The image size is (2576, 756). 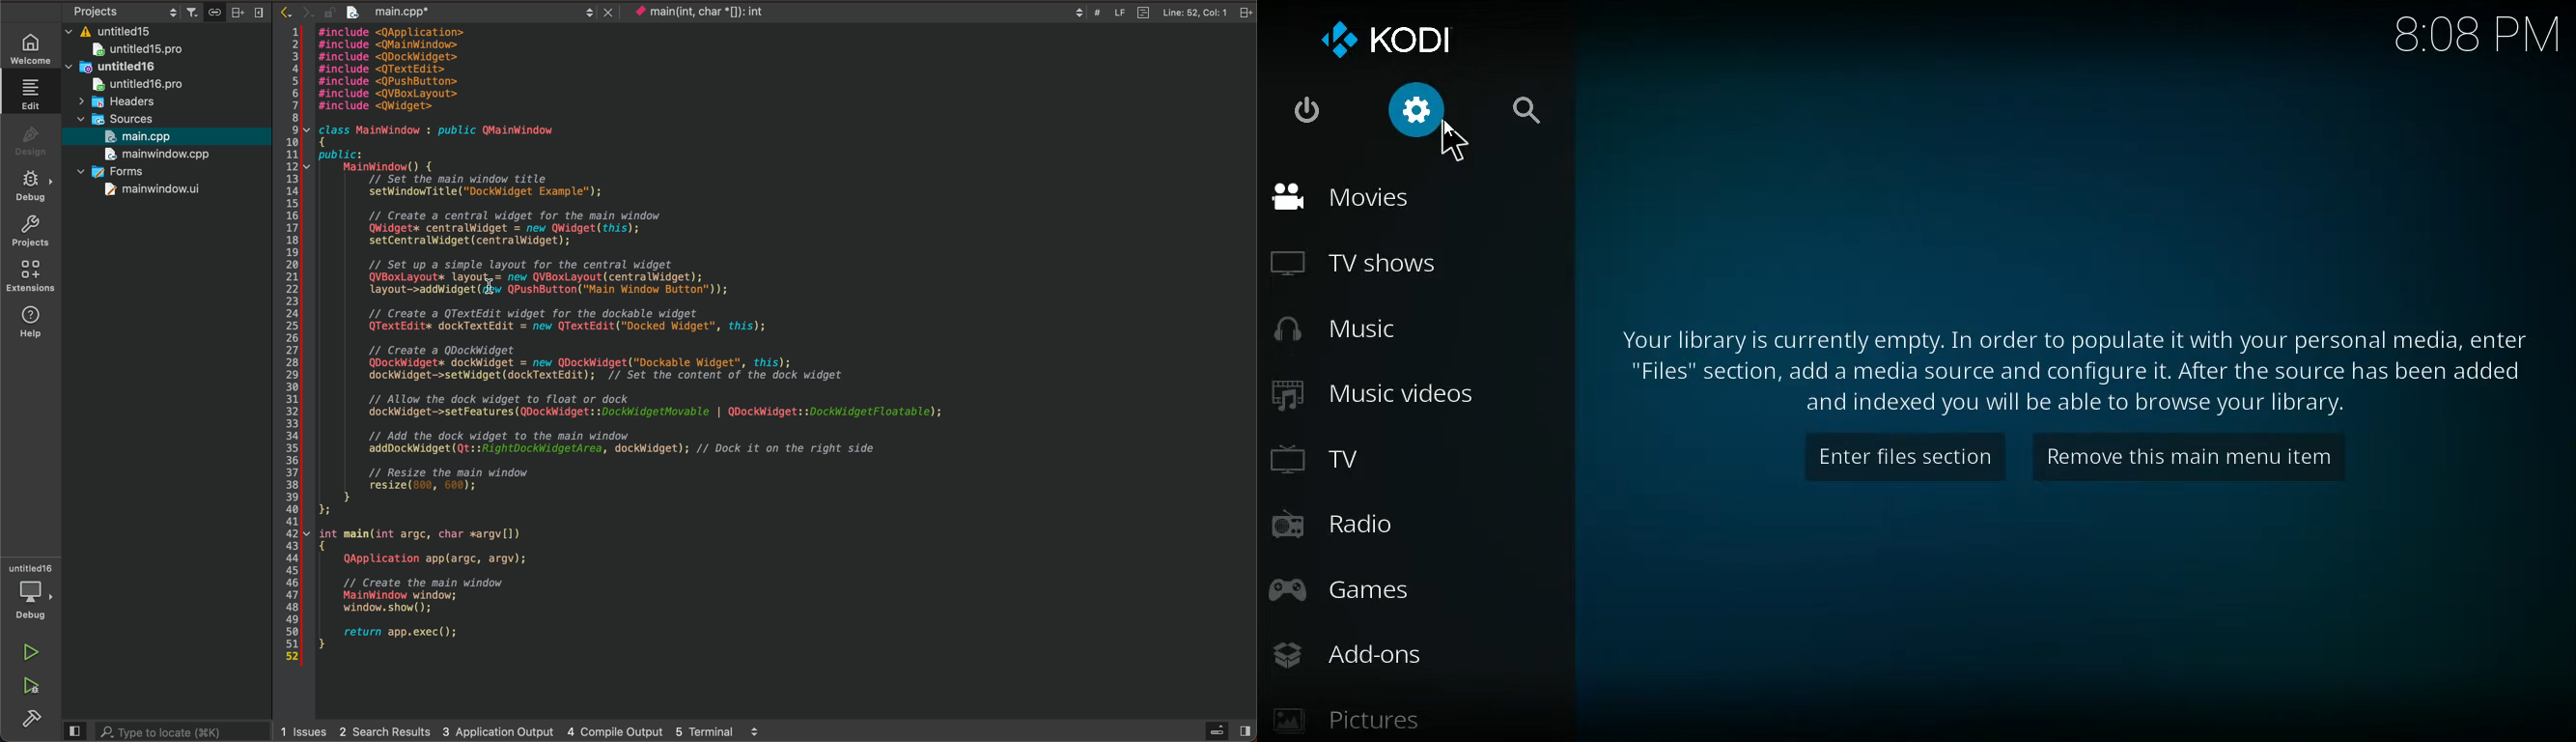 What do you see at coordinates (1902, 459) in the screenshot?
I see `enter files section` at bounding box center [1902, 459].